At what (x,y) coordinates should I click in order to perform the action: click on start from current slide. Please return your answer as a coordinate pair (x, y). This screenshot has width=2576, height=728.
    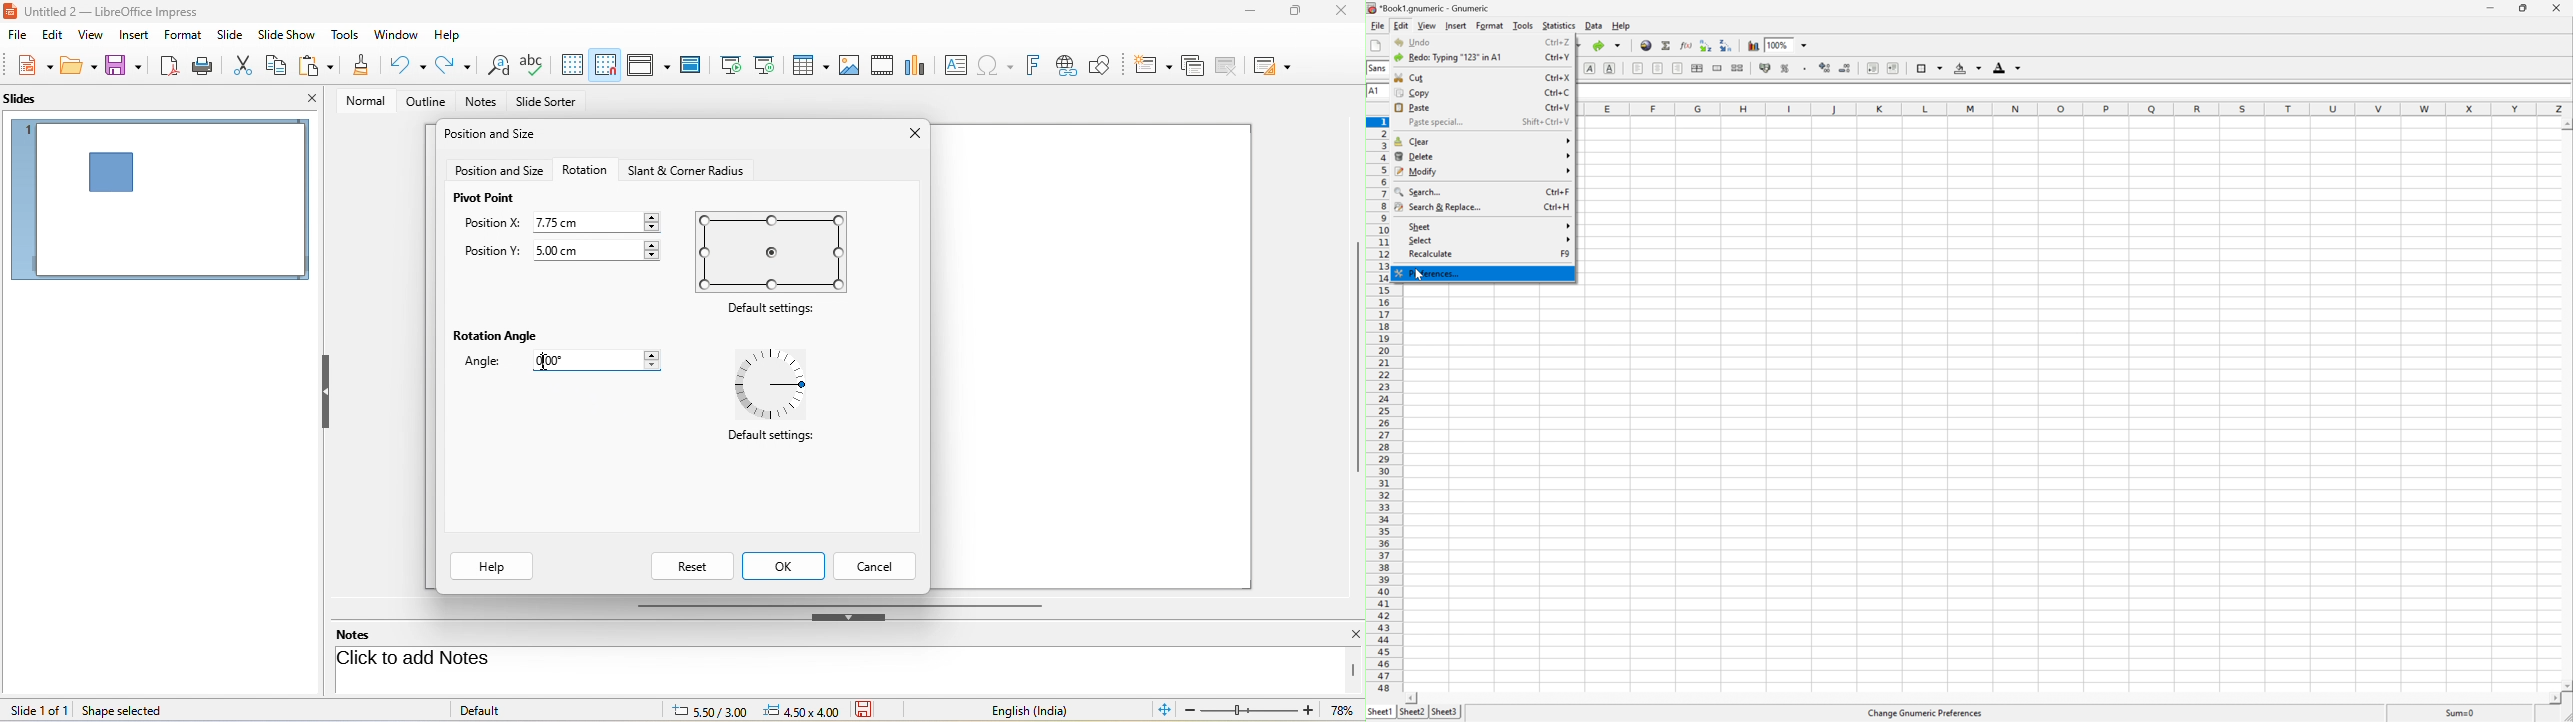
    Looking at the image, I should click on (770, 65).